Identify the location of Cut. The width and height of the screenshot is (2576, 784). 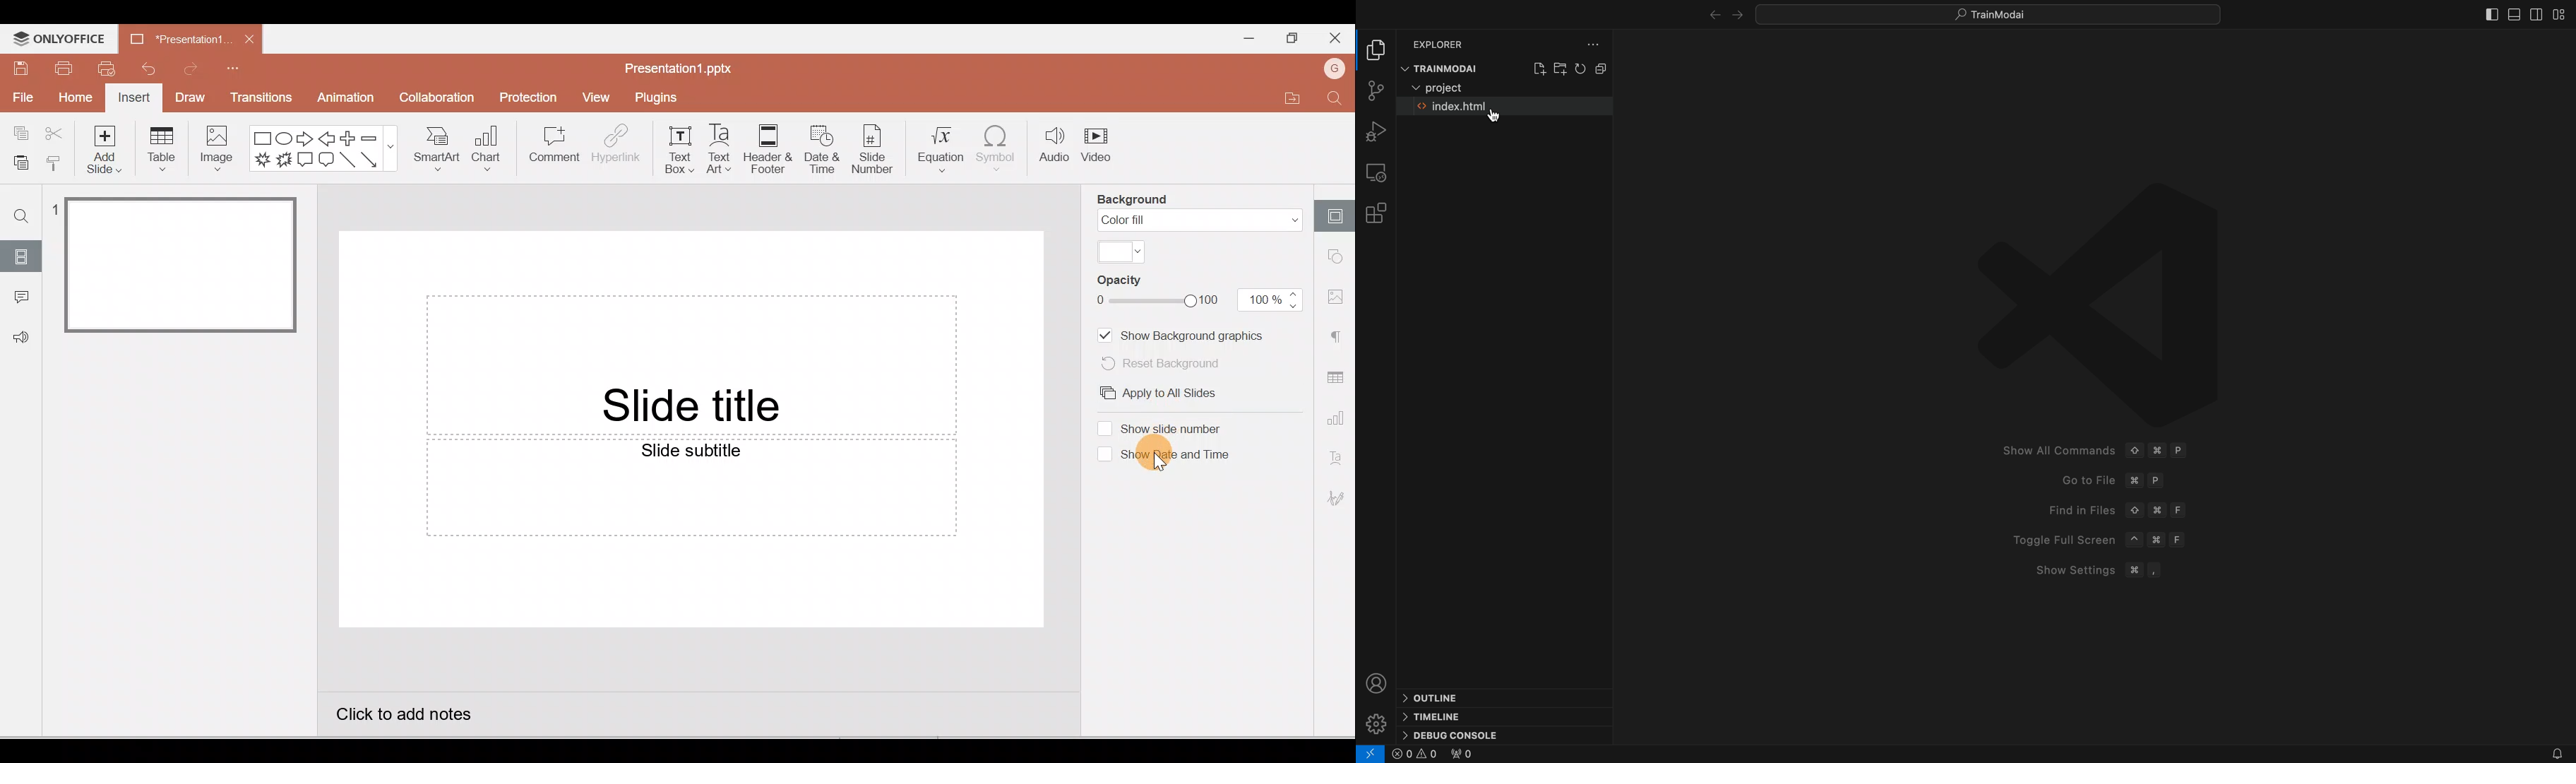
(55, 133).